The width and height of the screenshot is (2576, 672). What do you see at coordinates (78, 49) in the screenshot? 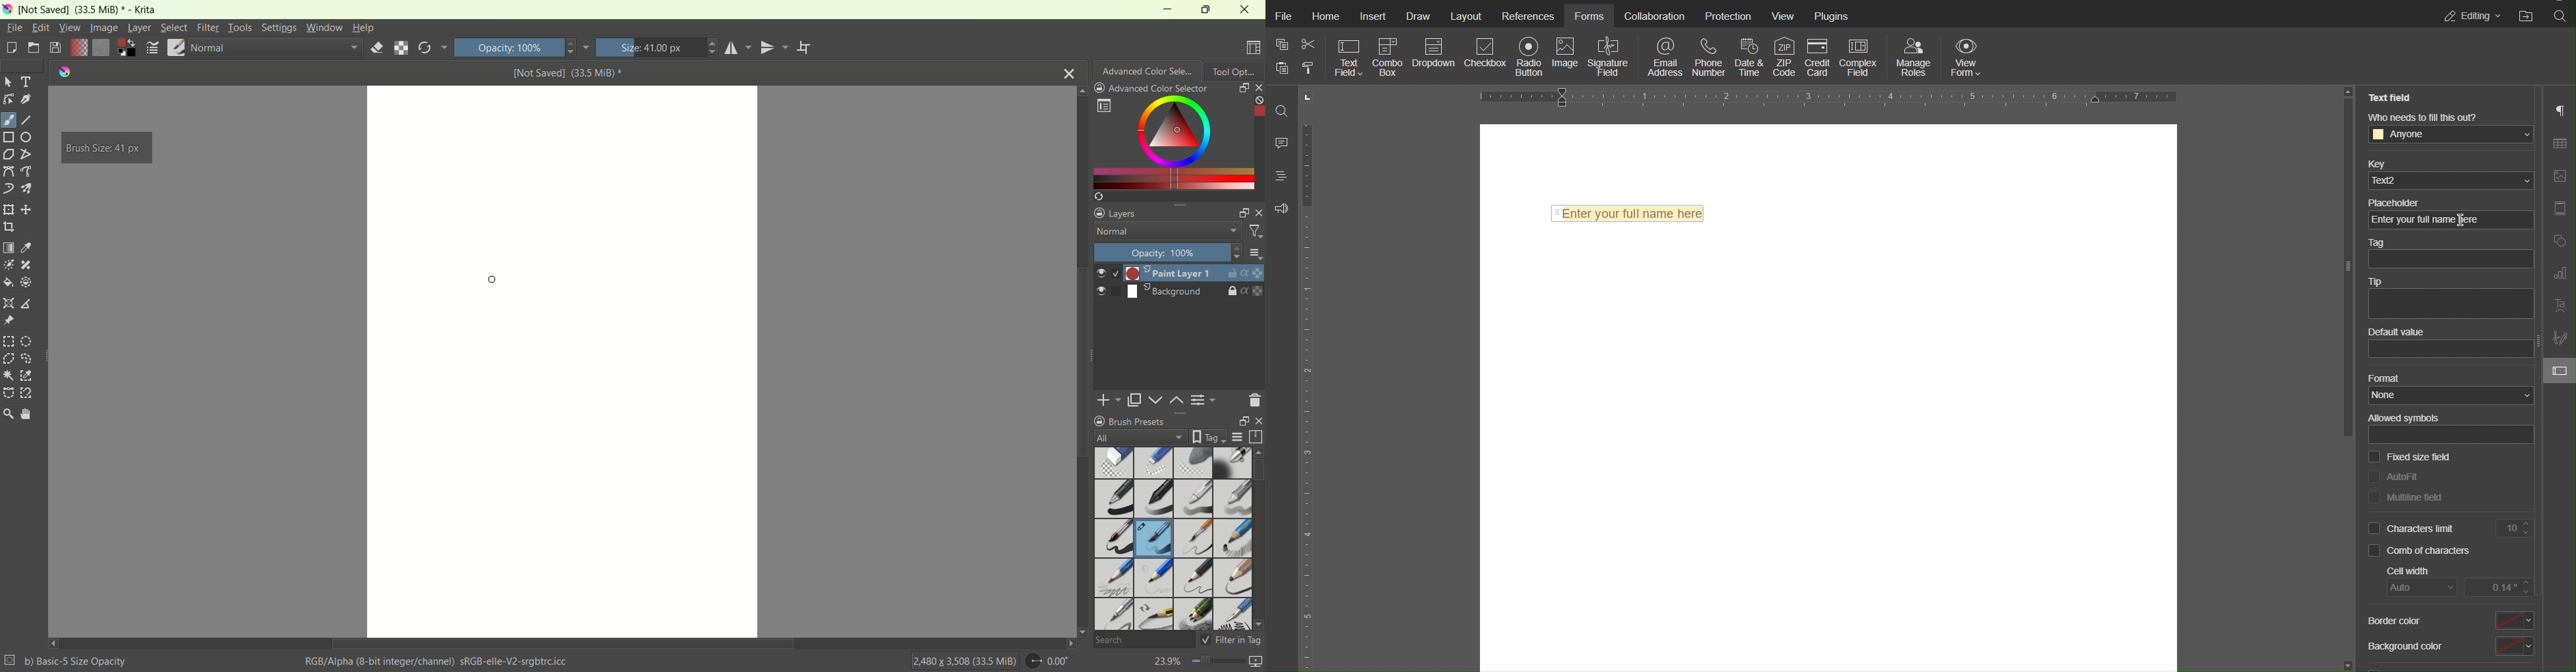
I see `fill gradient` at bounding box center [78, 49].